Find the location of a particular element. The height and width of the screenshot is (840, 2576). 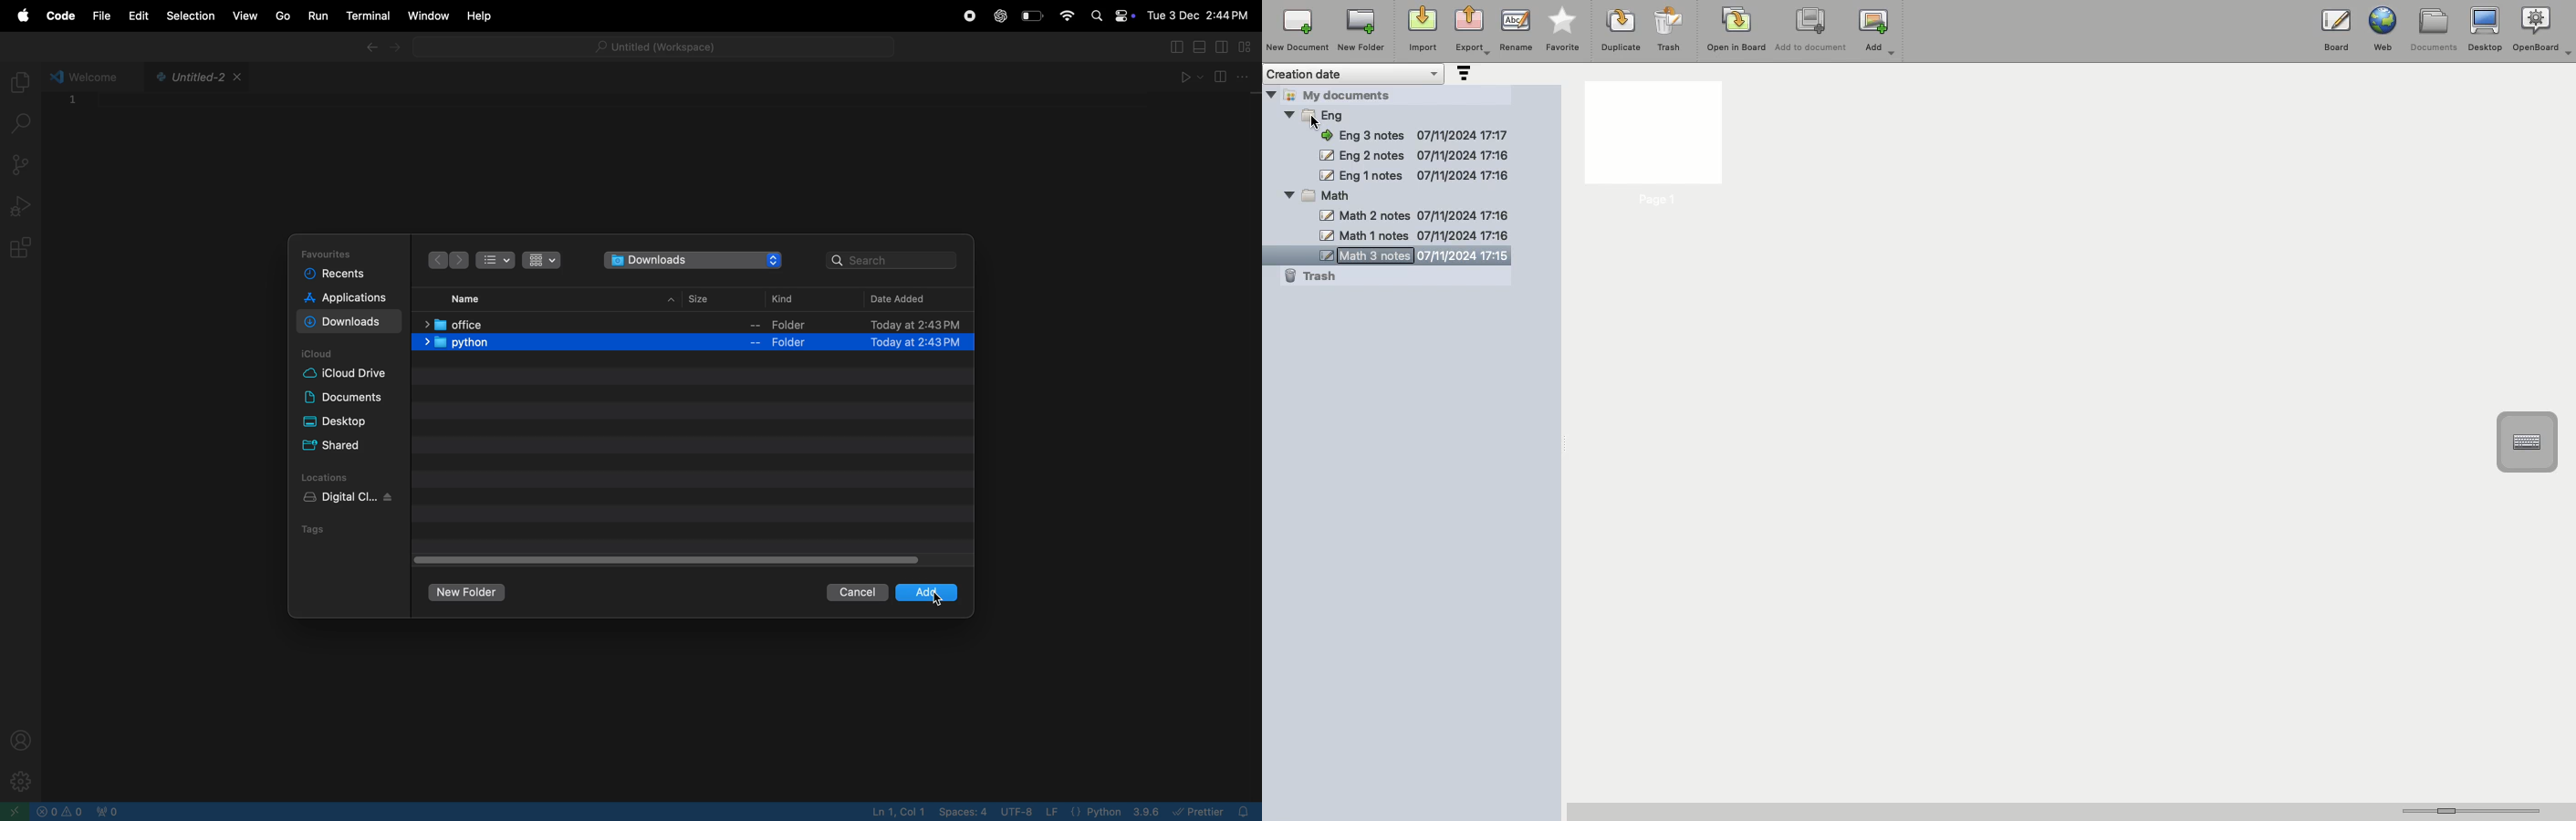

extensions is located at coordinates (20, 252).